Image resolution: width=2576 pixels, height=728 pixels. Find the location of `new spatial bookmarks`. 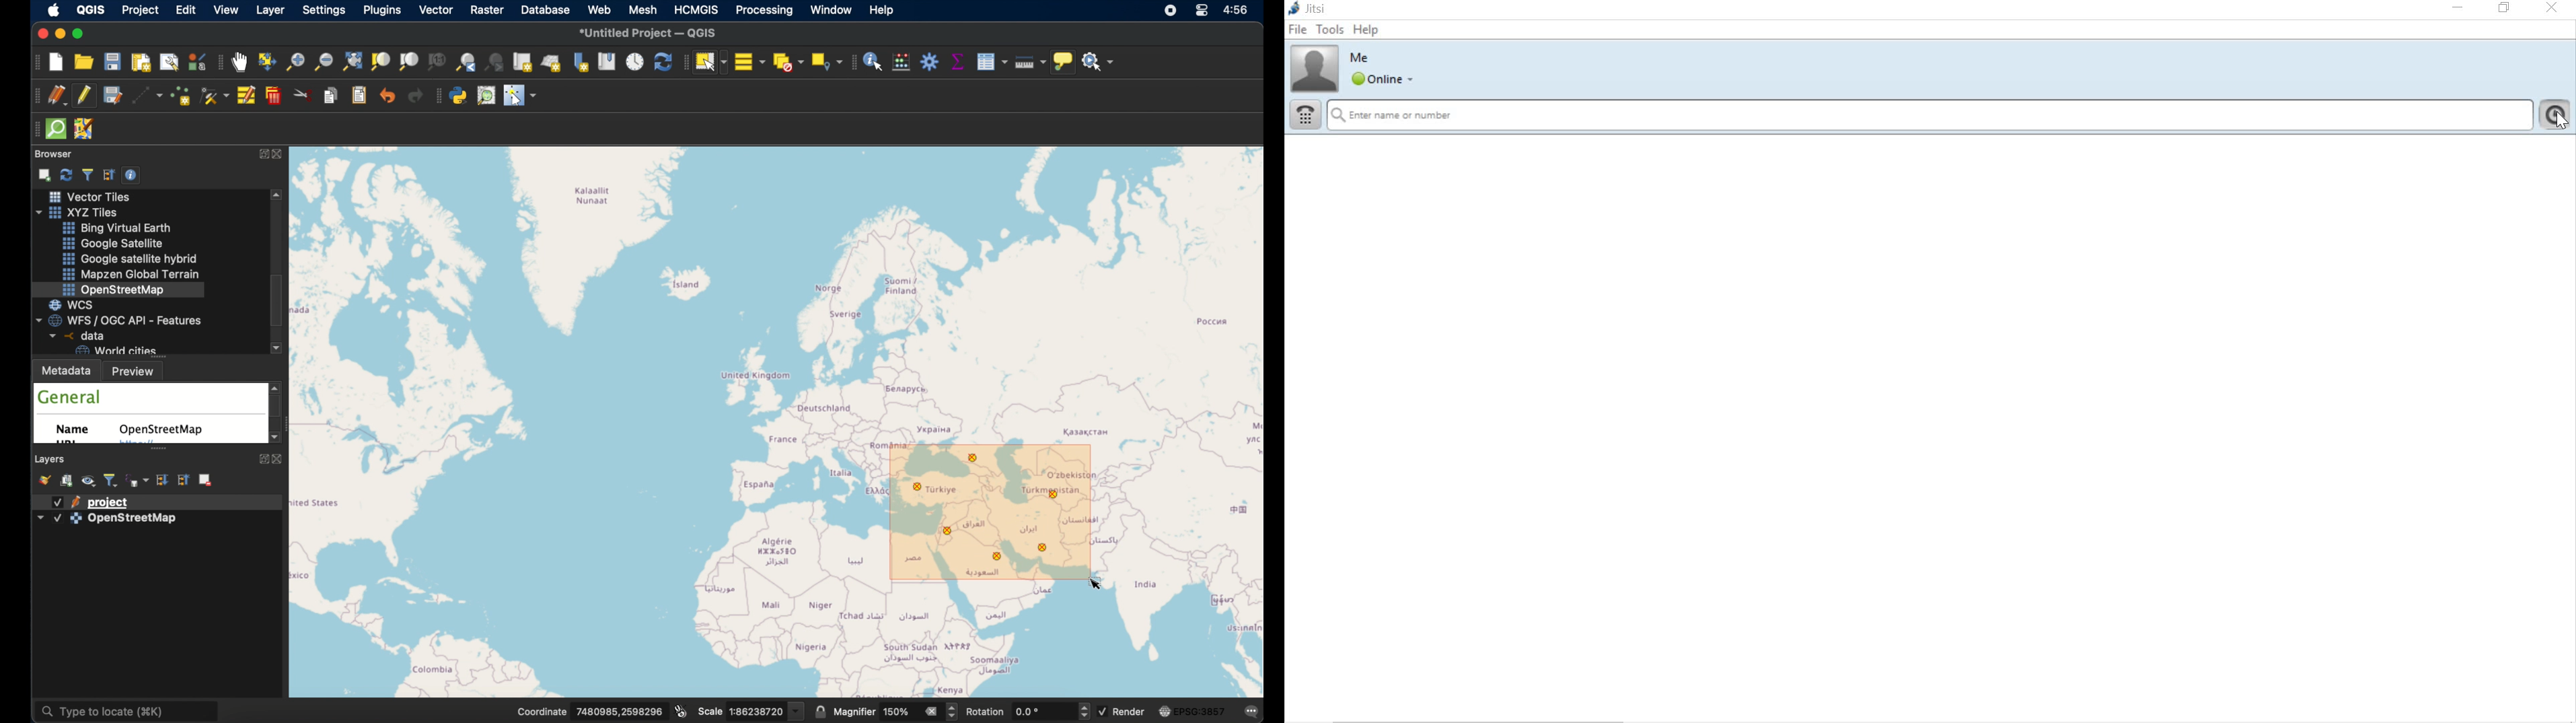

new spatial bookmarks is located at coordinates (581, 62).